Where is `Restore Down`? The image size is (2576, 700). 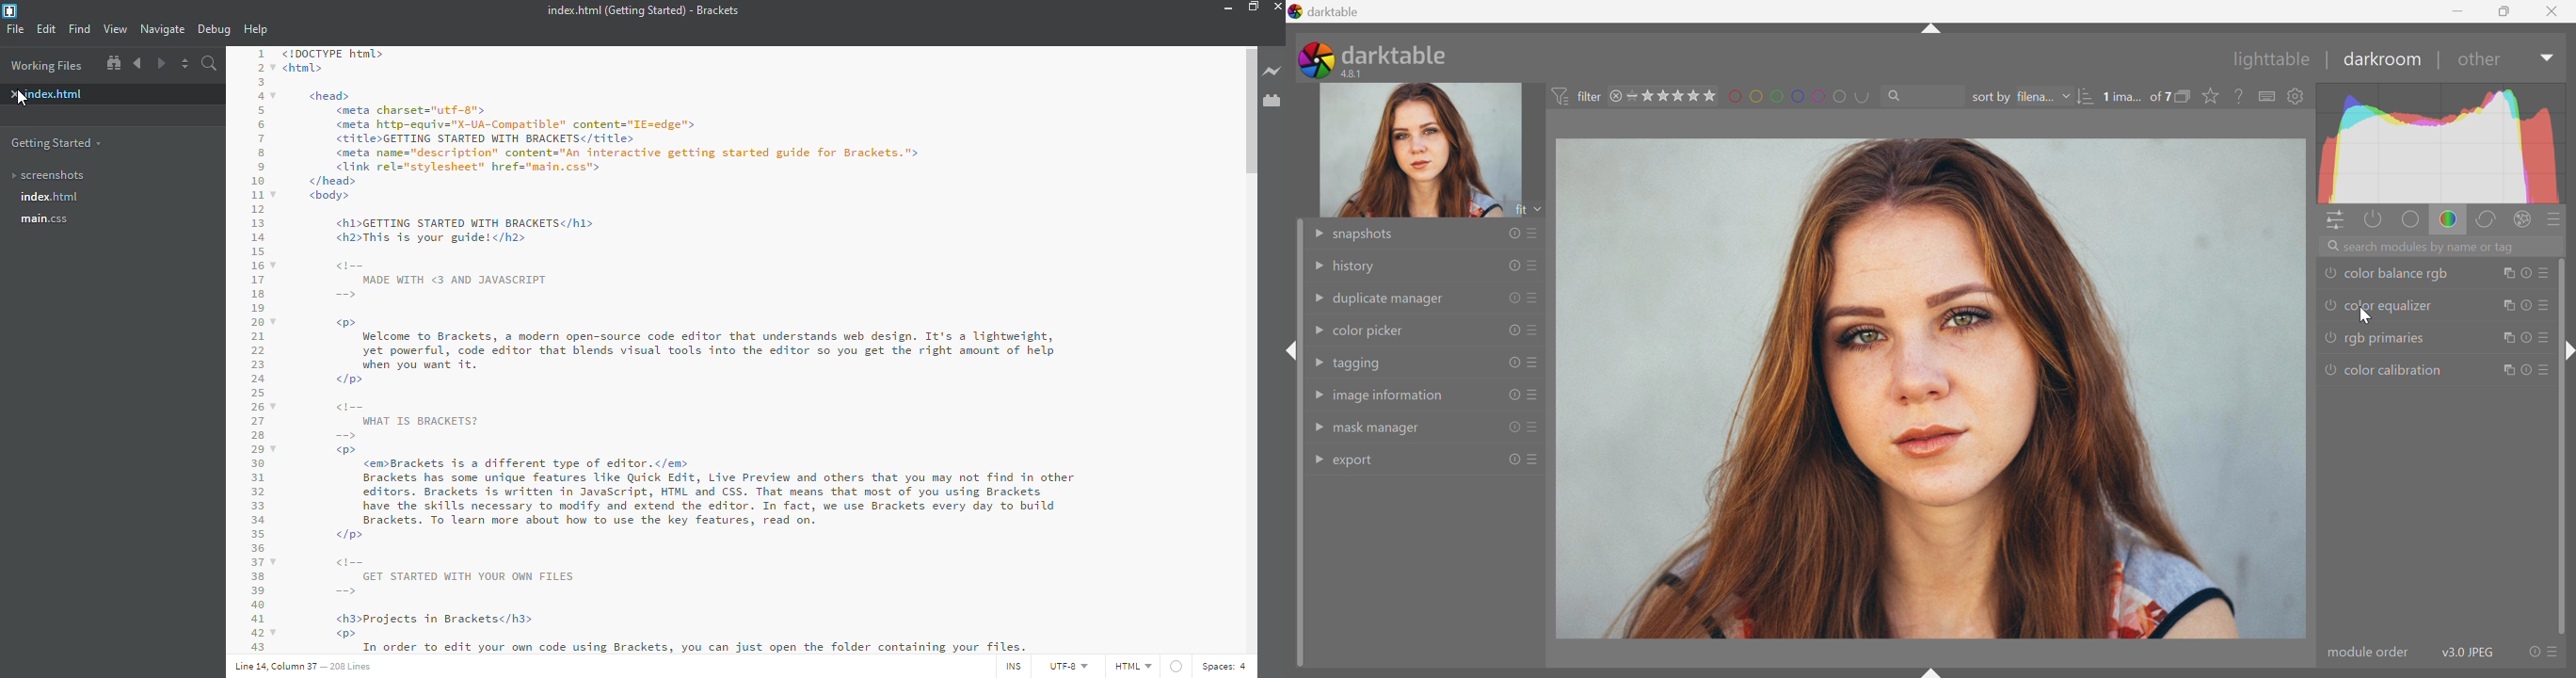
Restore Down is located at coordinates (2506, 13).